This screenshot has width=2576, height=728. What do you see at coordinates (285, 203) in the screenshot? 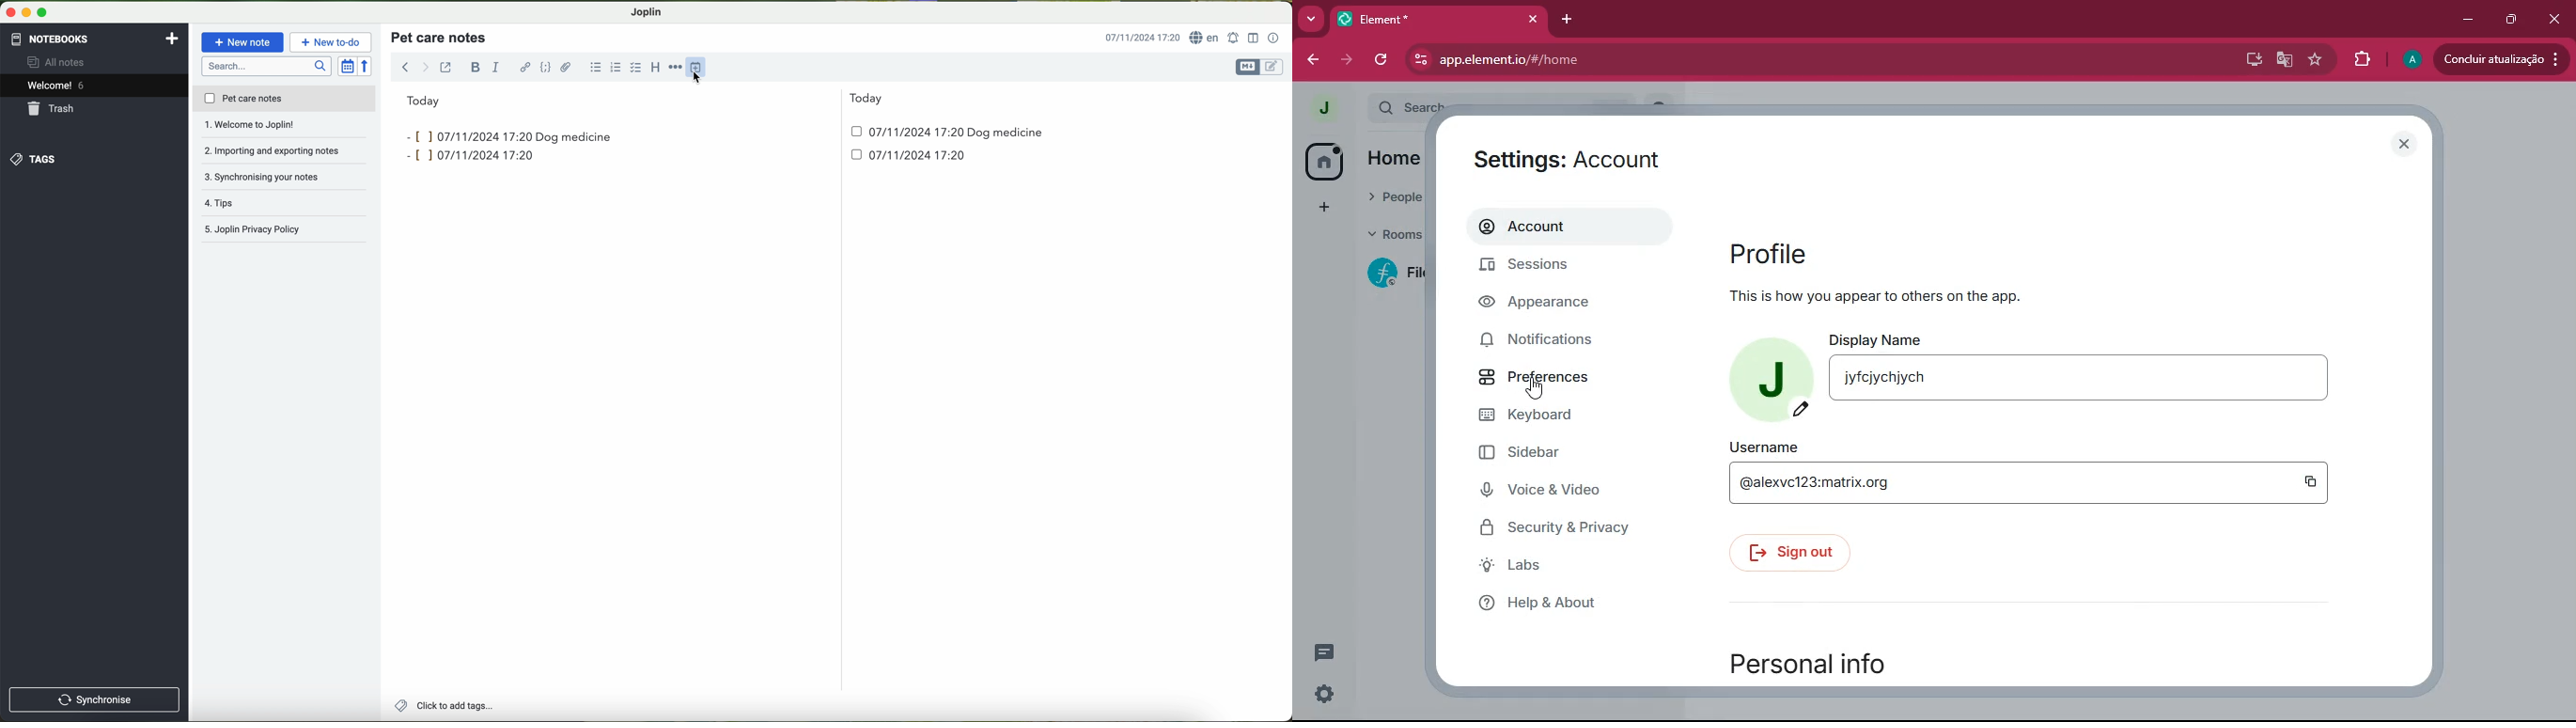
I see `Joplin privacy policy` at bounding box center [285, 203].